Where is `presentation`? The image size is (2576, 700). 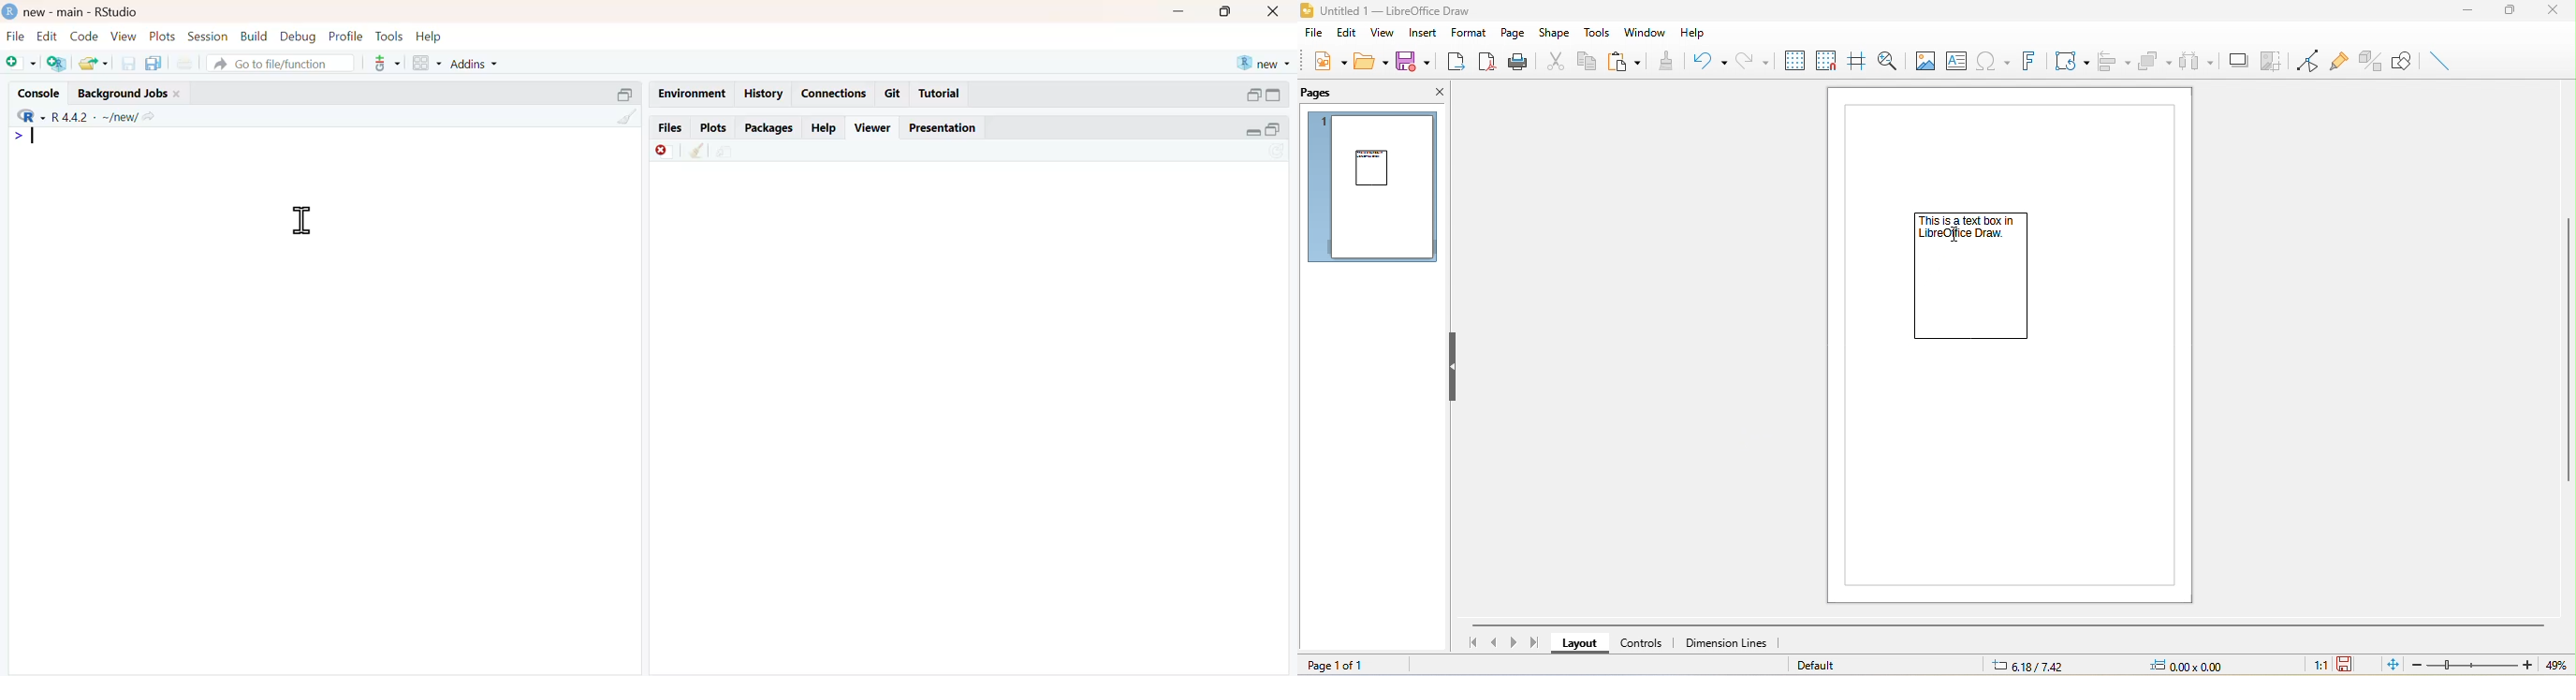 presentation is located at coordinates (946, 129).